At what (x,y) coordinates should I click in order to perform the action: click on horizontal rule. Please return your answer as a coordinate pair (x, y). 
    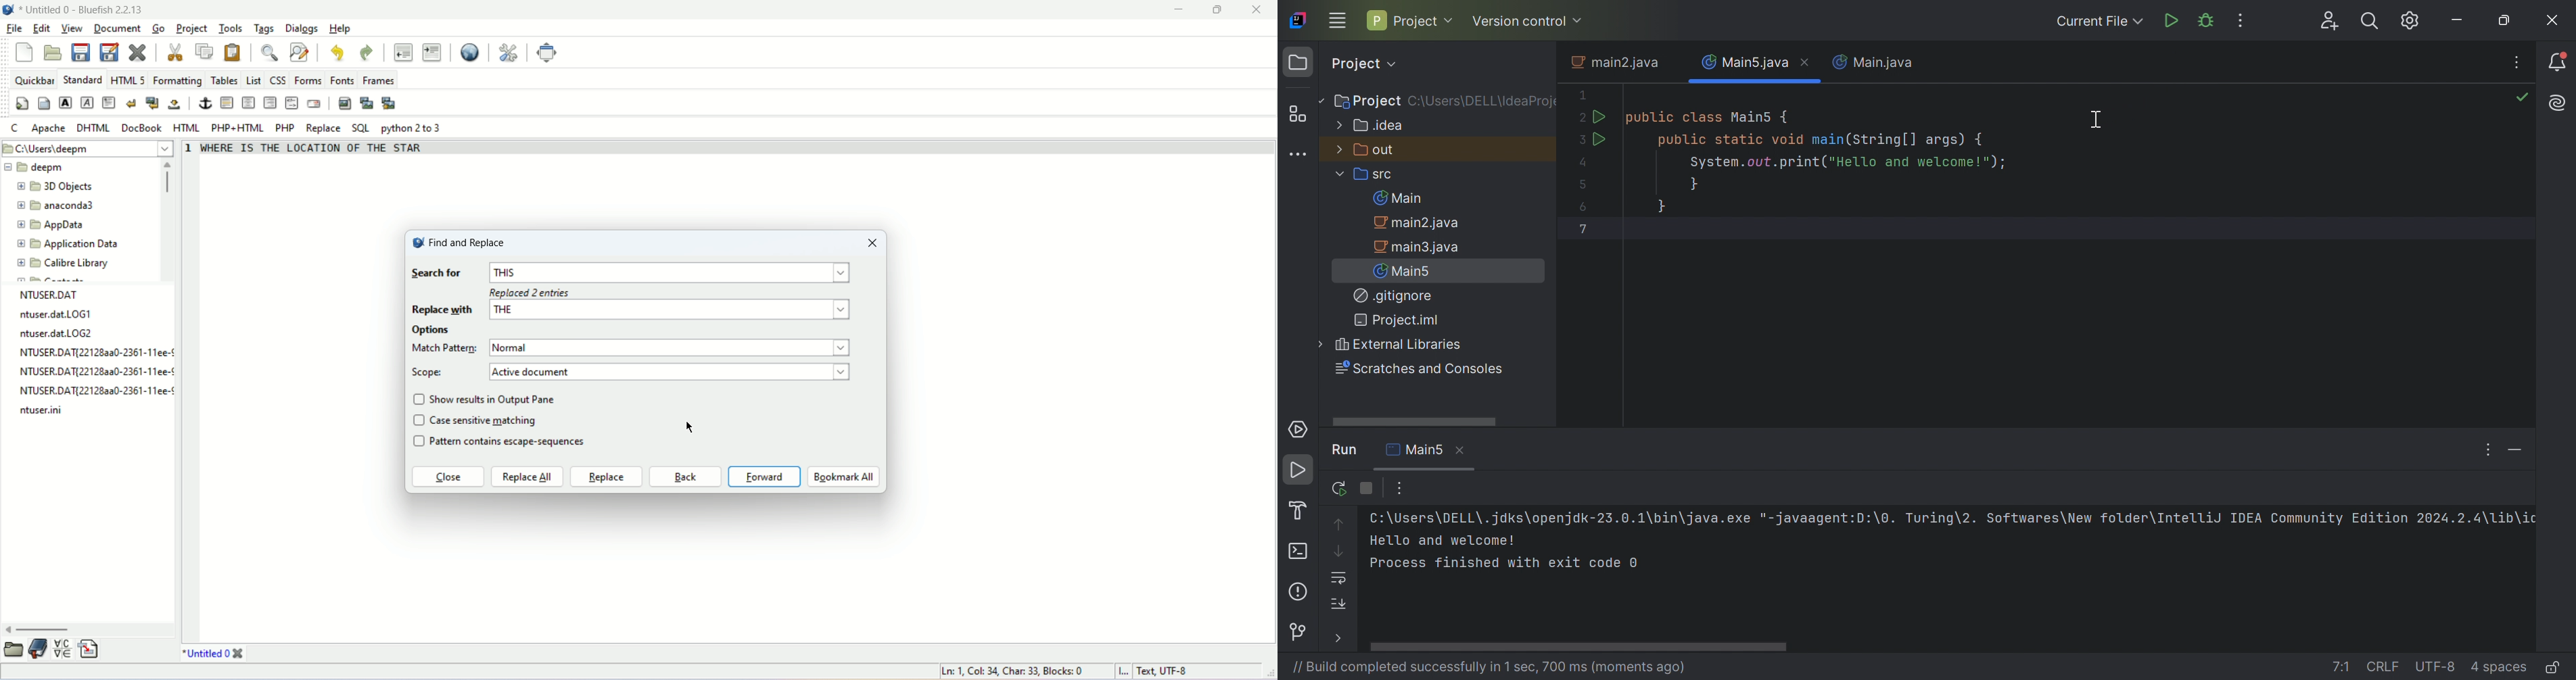
    Looking at the image, I should click on (228, 102).